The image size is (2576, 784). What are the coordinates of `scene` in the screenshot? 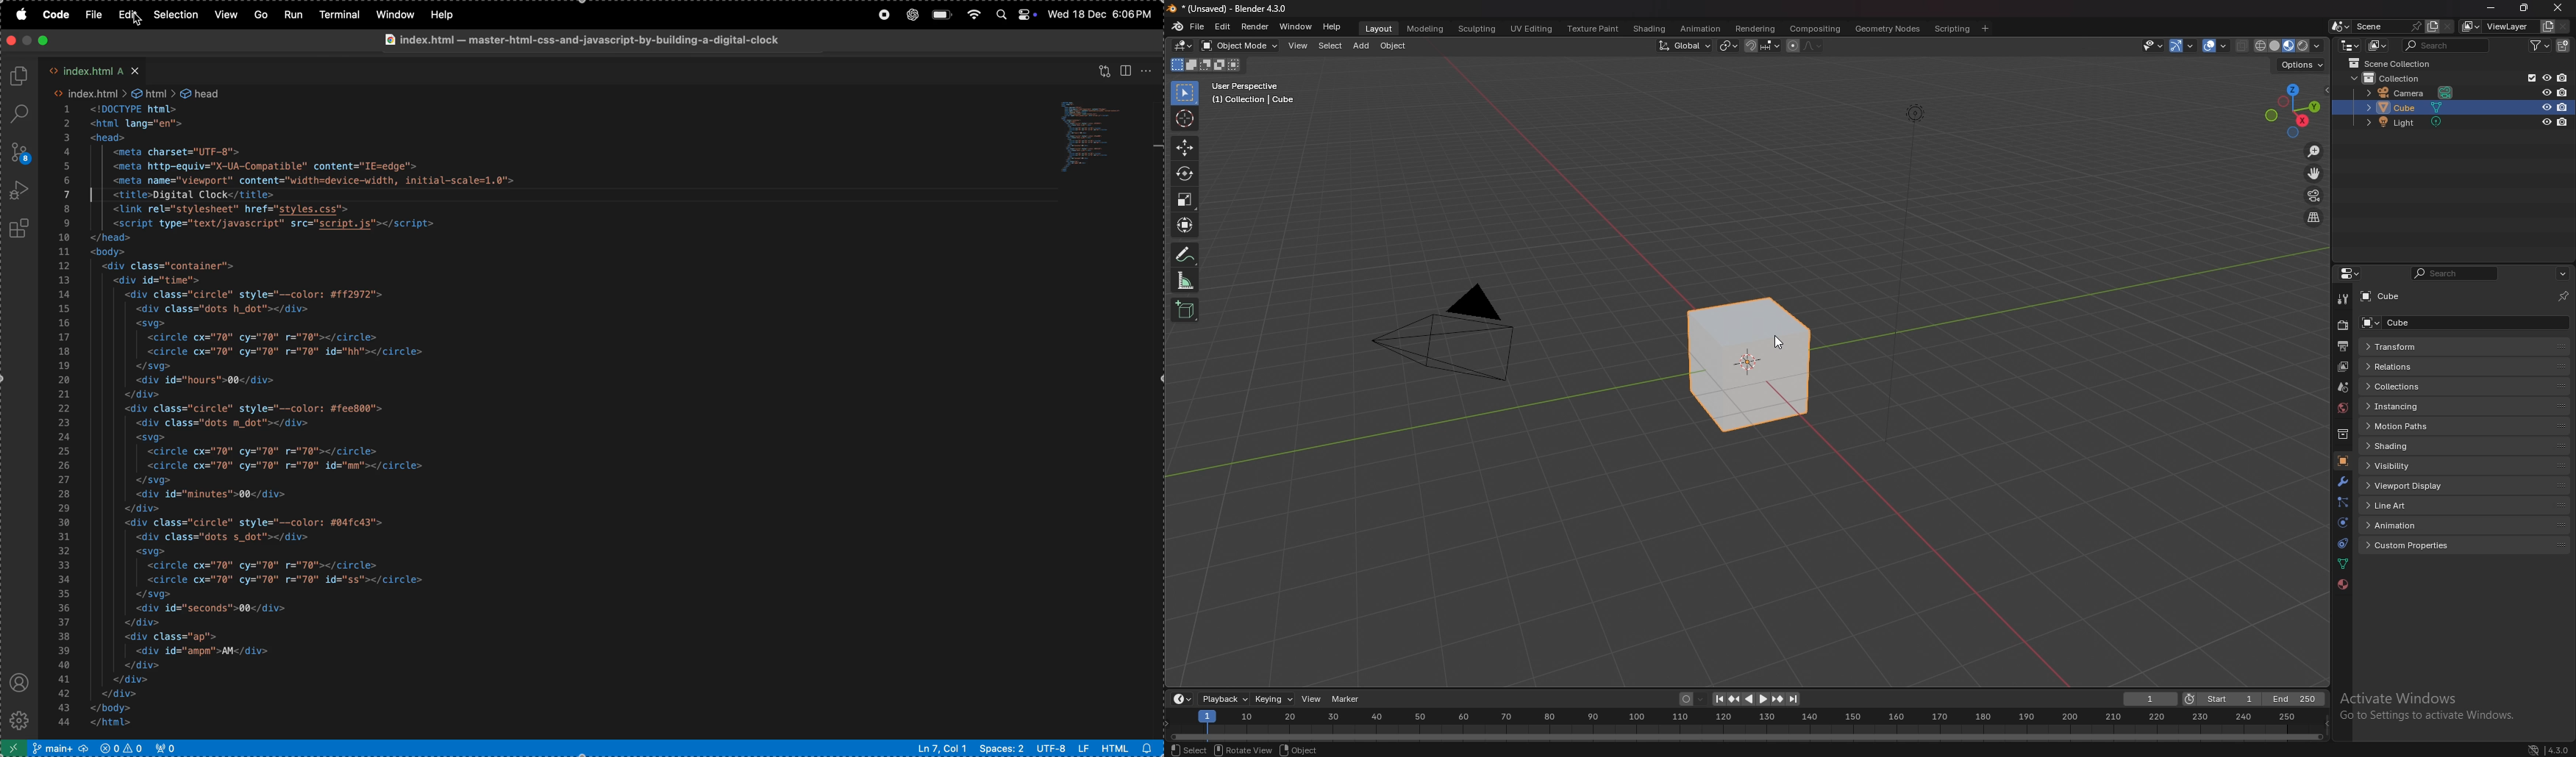 It's located at (2342, 387).